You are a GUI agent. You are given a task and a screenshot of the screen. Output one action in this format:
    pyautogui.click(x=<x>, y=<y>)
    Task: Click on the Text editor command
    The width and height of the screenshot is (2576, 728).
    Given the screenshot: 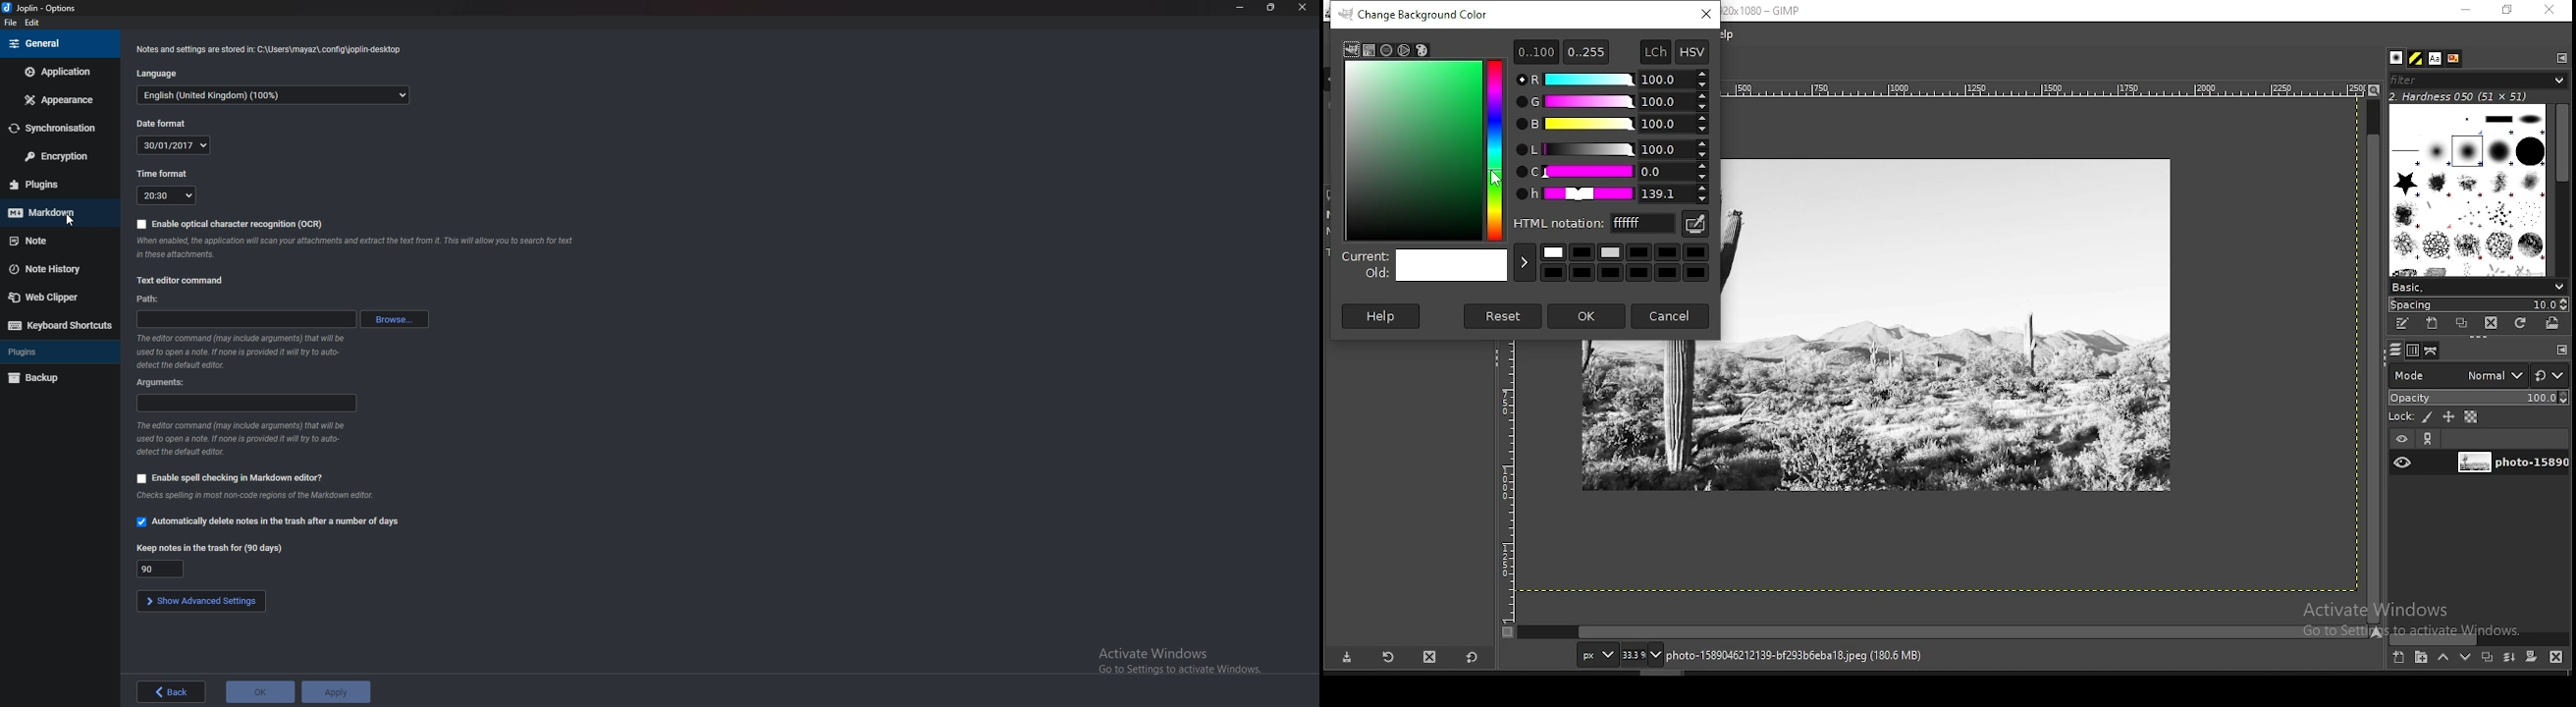 What is the action you would take?
    pyautogui.click(x=182, y=280)
    